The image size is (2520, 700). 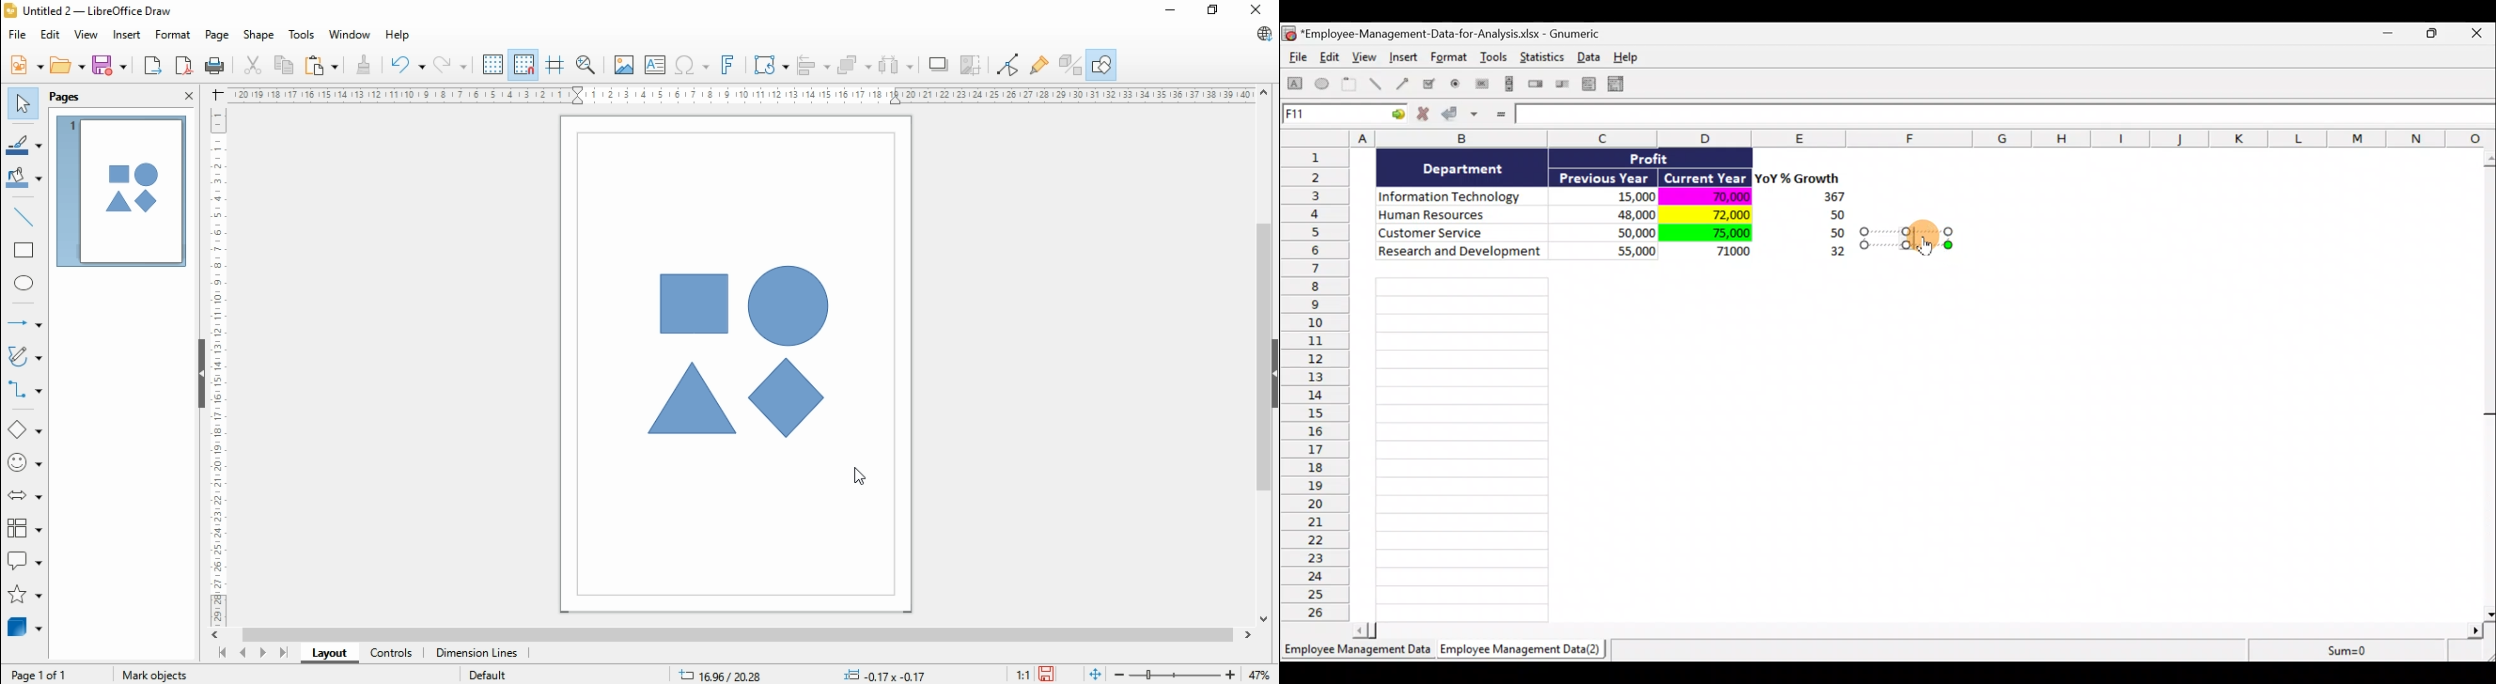 I want to click on Accept changes, so click(x=1462, y=118).